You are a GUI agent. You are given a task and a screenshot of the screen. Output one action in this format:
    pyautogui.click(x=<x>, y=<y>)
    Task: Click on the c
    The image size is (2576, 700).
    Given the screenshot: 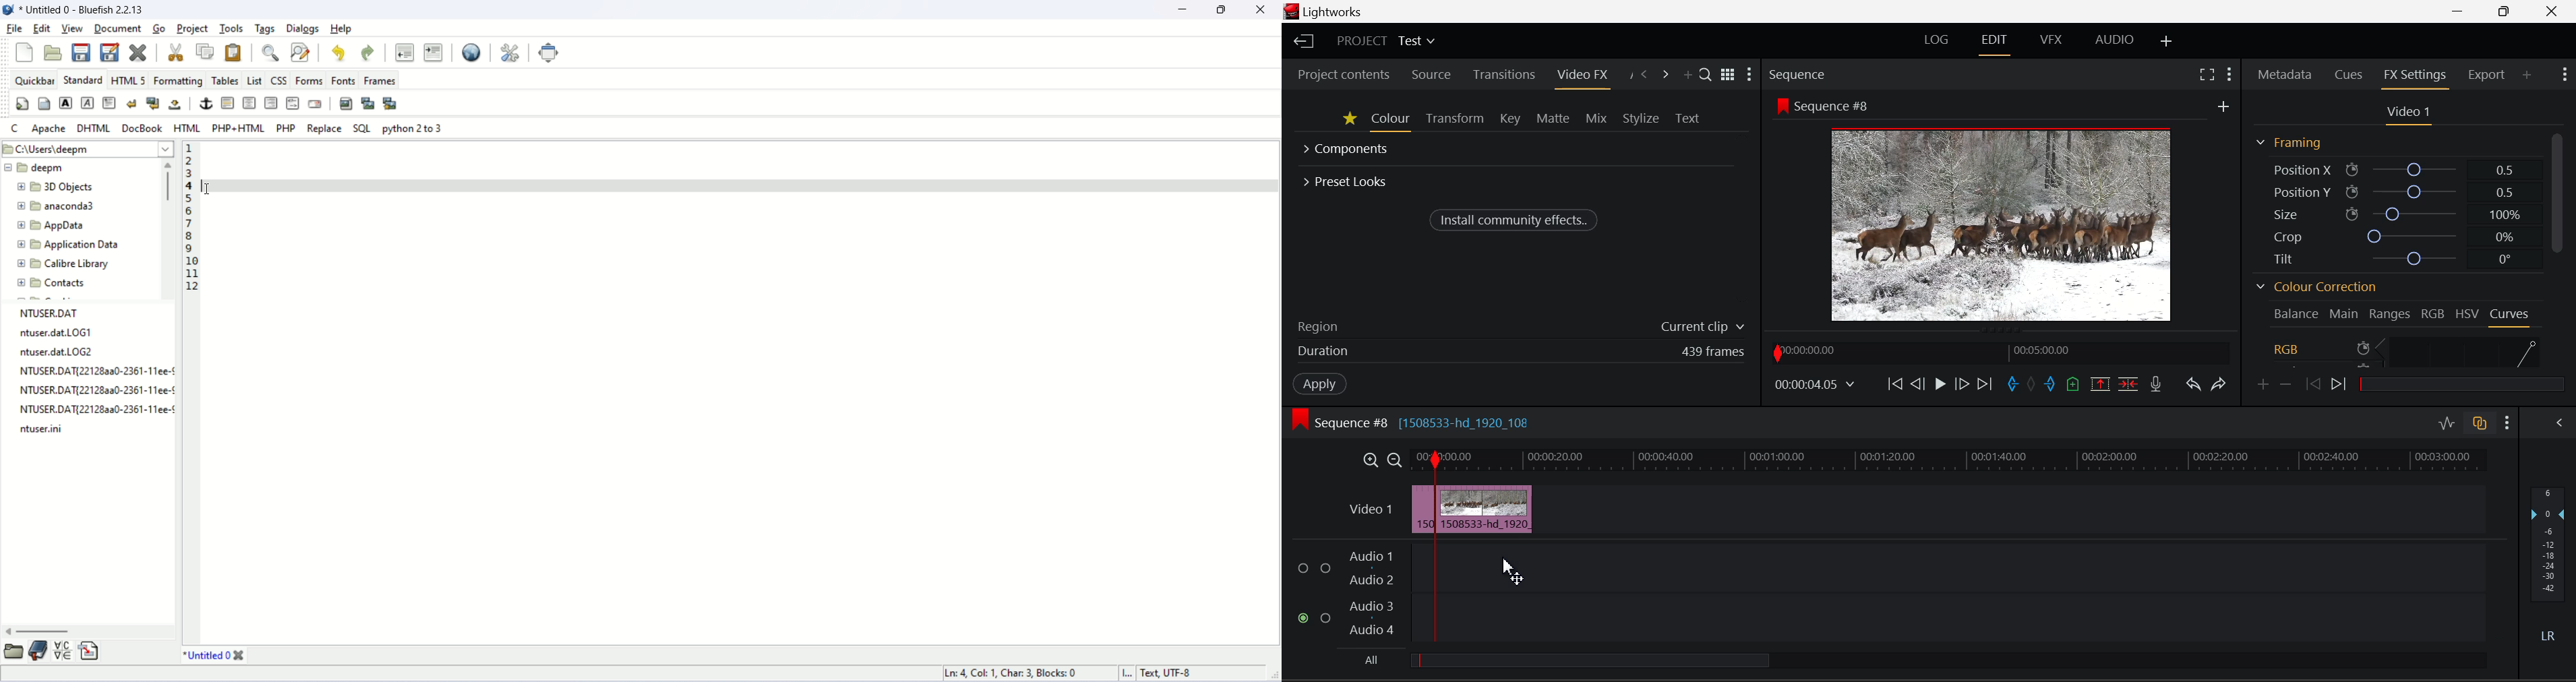 What is the action you would take?
    pyautogui.click(x=13, y=127)
    